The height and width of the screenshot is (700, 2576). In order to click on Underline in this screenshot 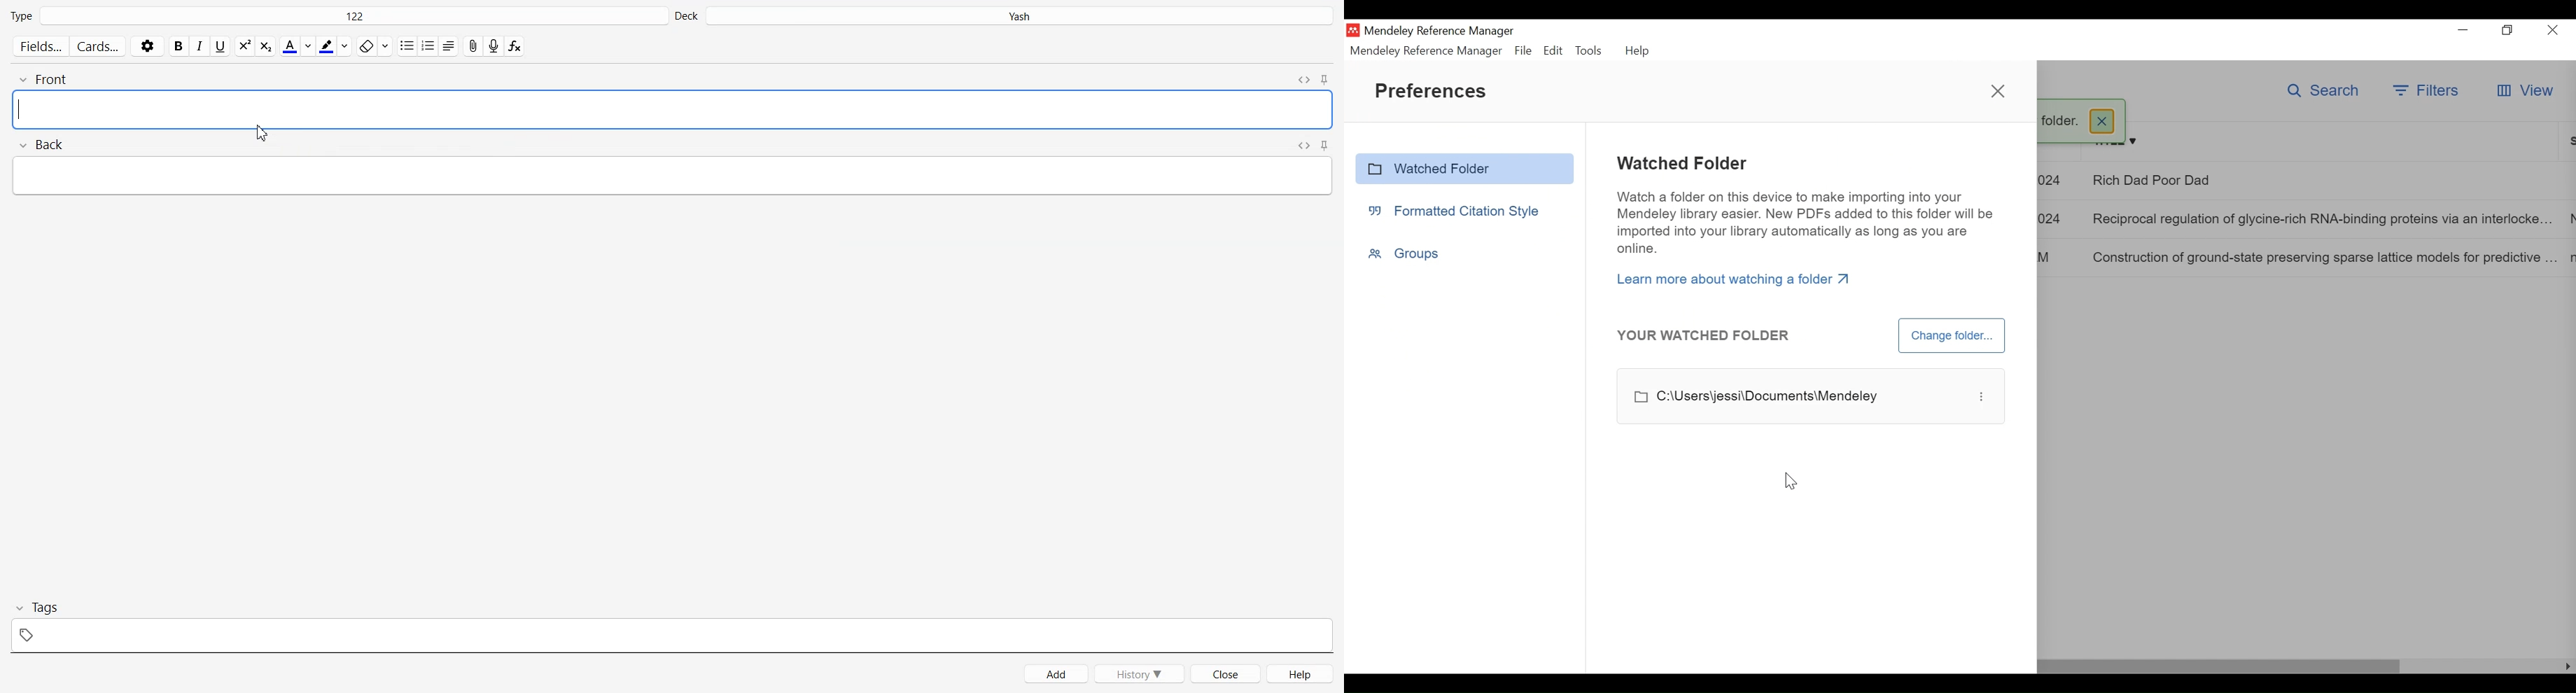, I will do `click(221, 46)`.